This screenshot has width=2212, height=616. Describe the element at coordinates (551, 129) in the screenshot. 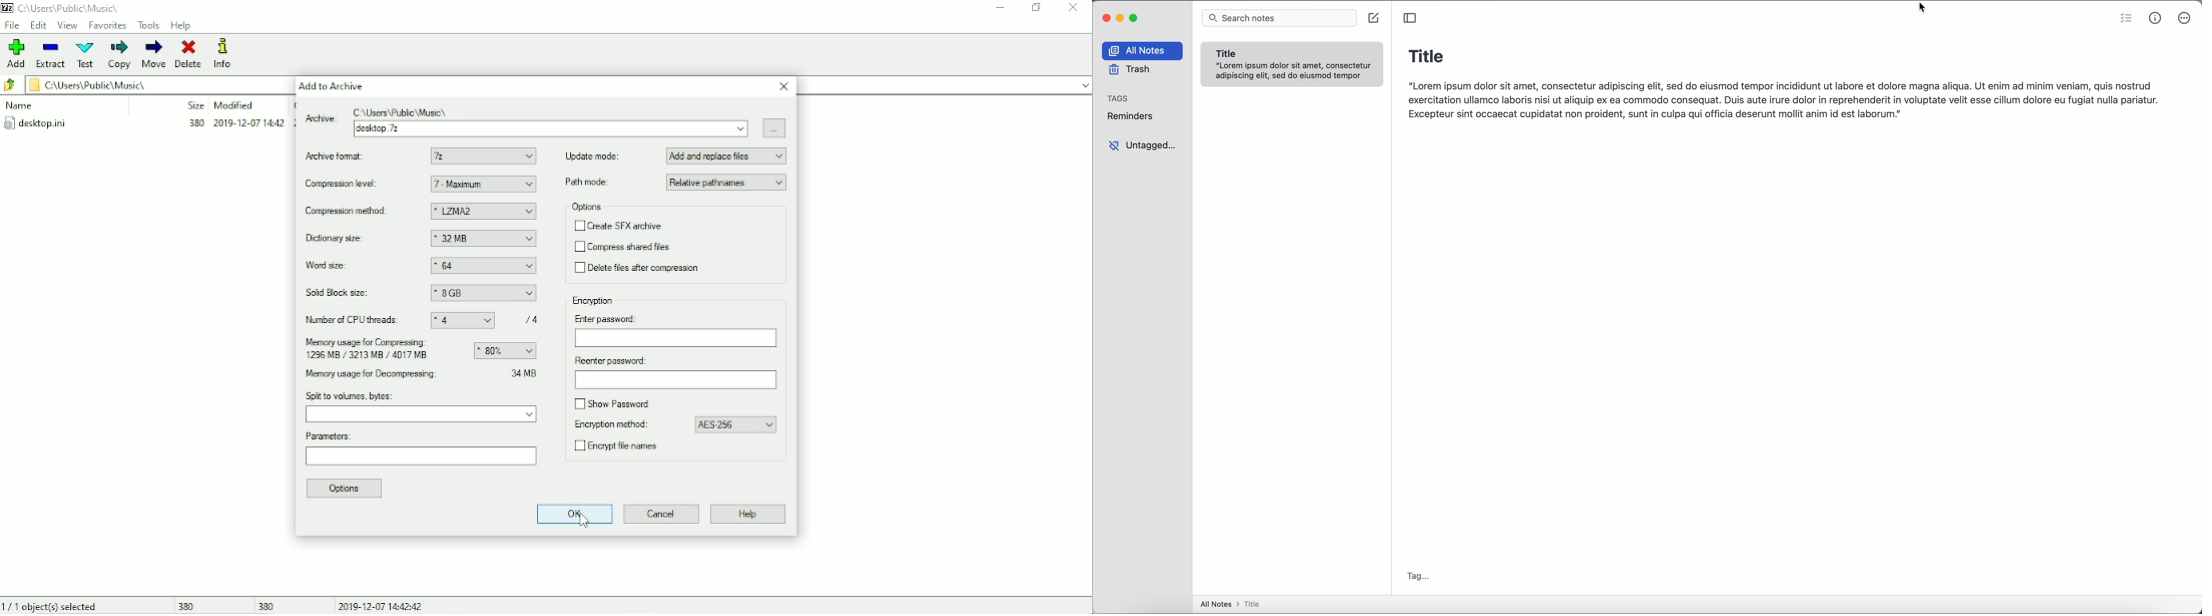

I see `Archive` at that location.